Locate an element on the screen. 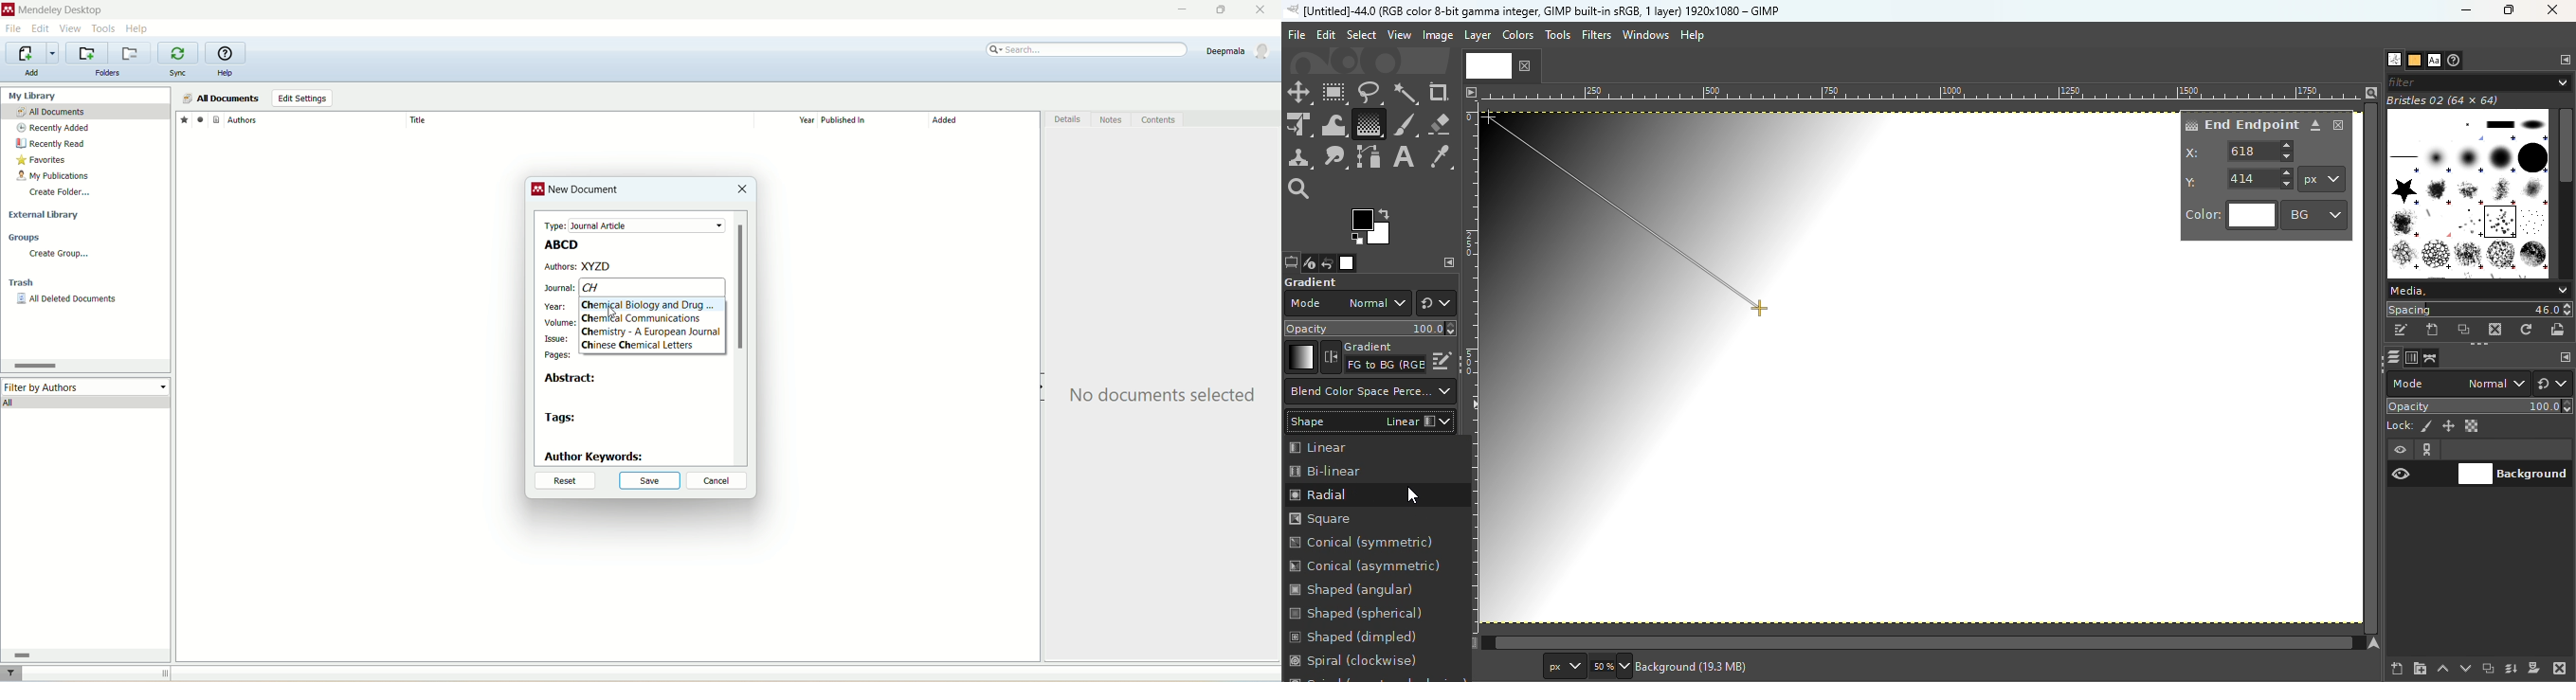 The height and width of the screenshot is (700, 2576). close is located at coordinates (1267, 10).